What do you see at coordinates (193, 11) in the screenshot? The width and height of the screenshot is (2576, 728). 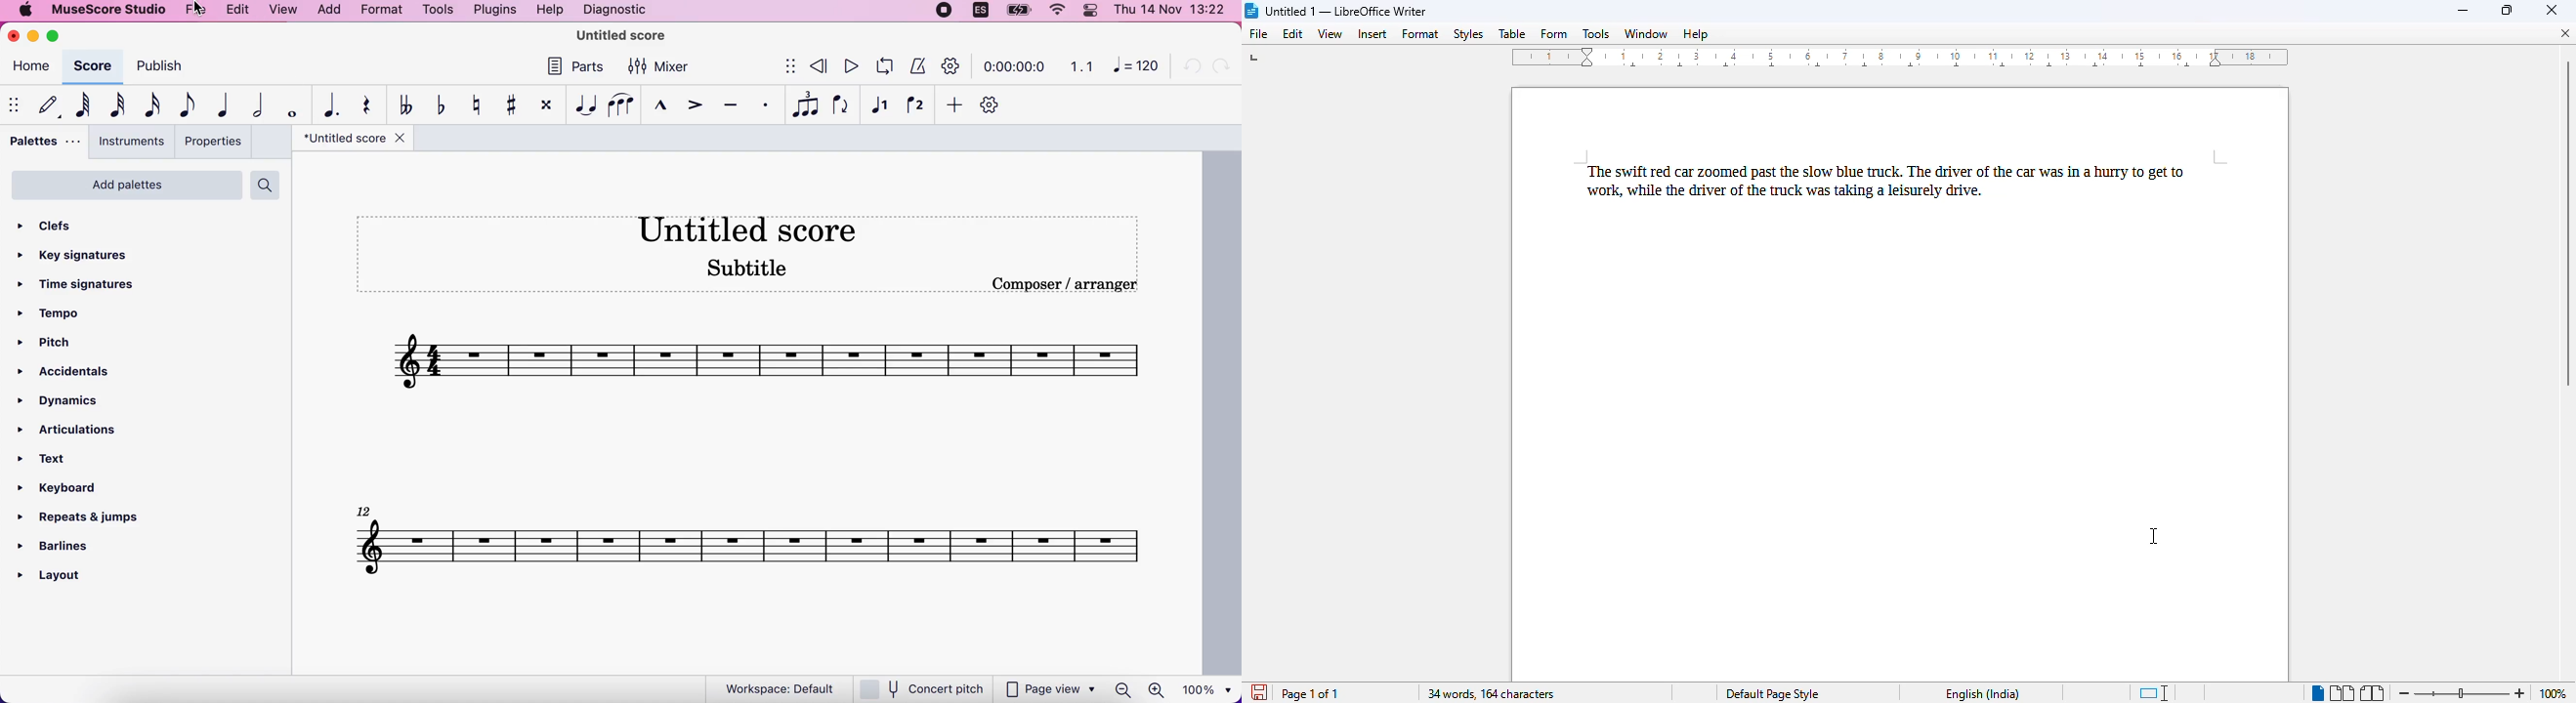 I see `file` at bounding box center [193, 11].